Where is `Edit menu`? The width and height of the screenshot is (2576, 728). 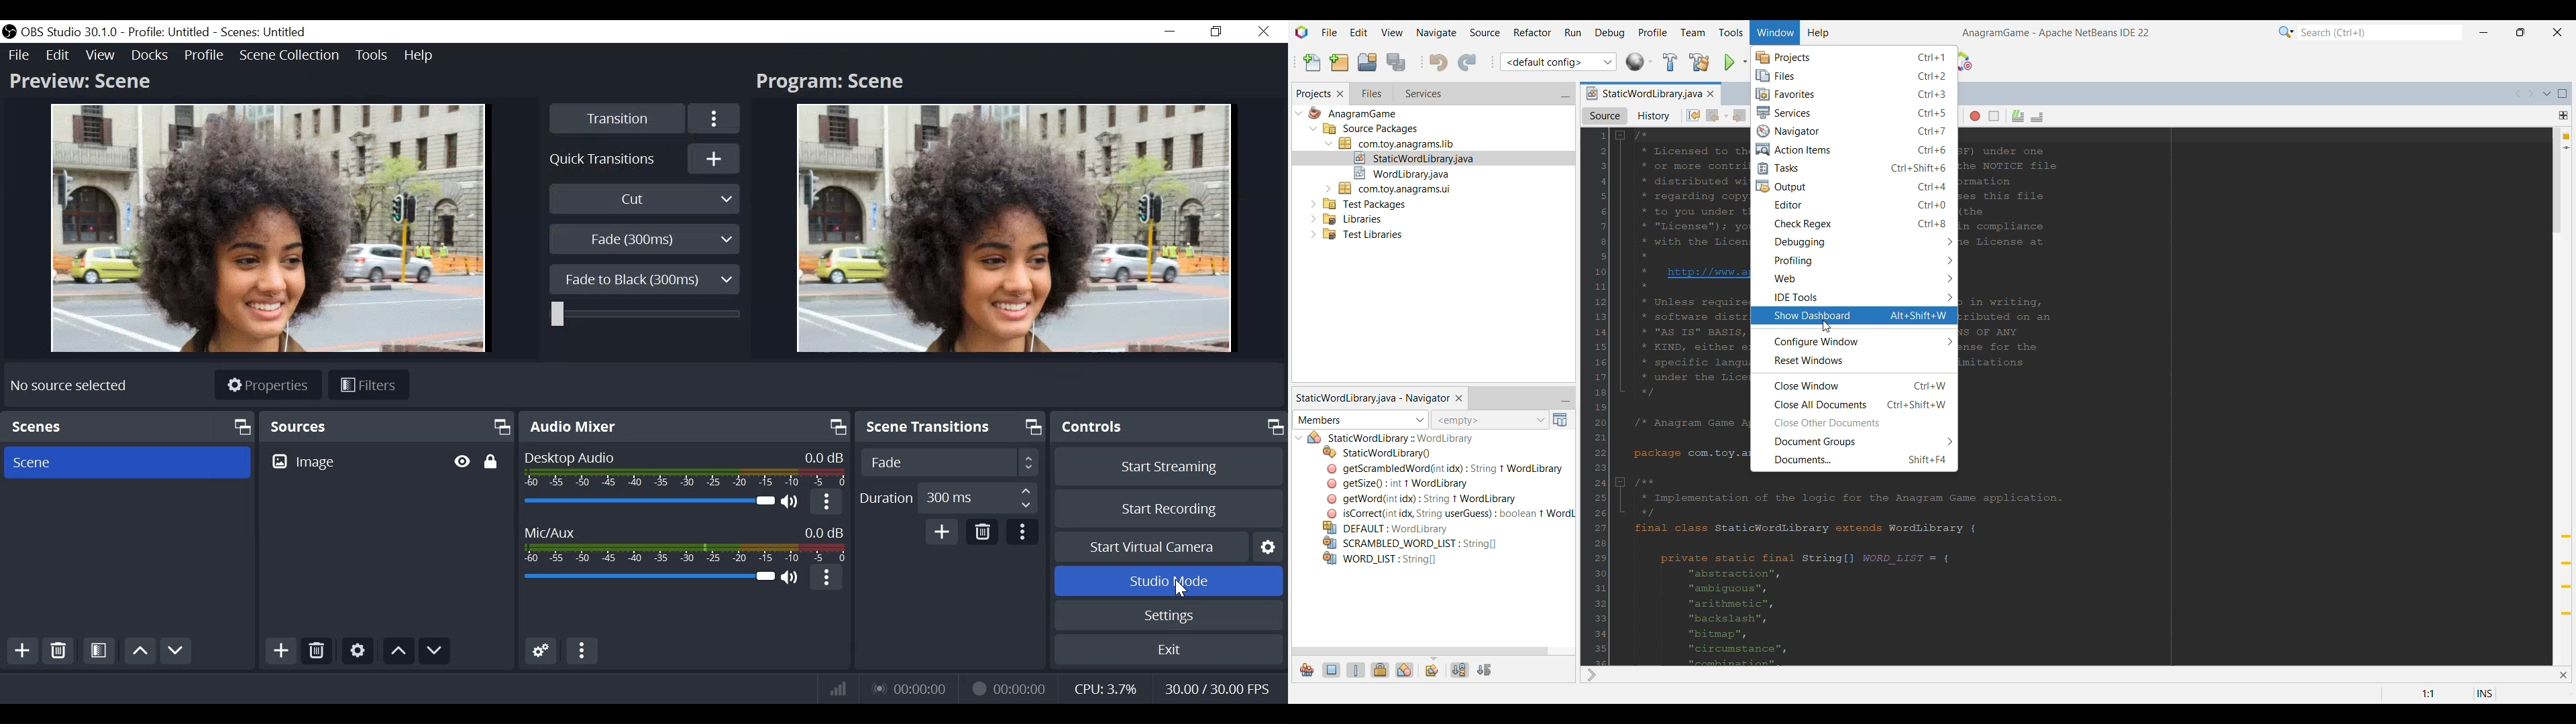 Edit menu is located at coordinates (1359, 31).